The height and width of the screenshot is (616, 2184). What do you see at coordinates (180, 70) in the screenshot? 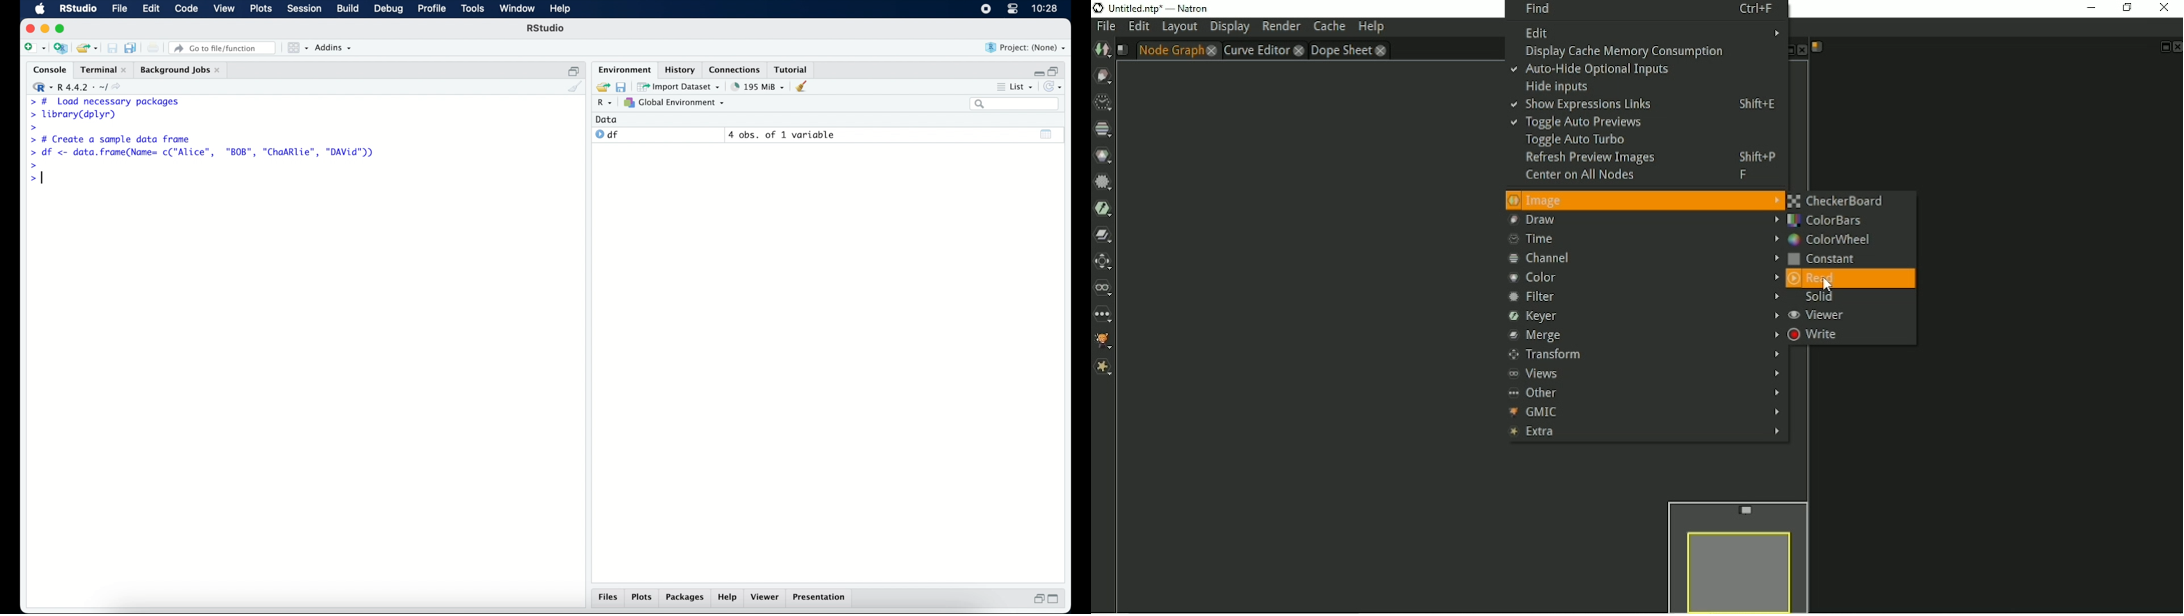
I see `background jobs` at bounding box center [180, 70].